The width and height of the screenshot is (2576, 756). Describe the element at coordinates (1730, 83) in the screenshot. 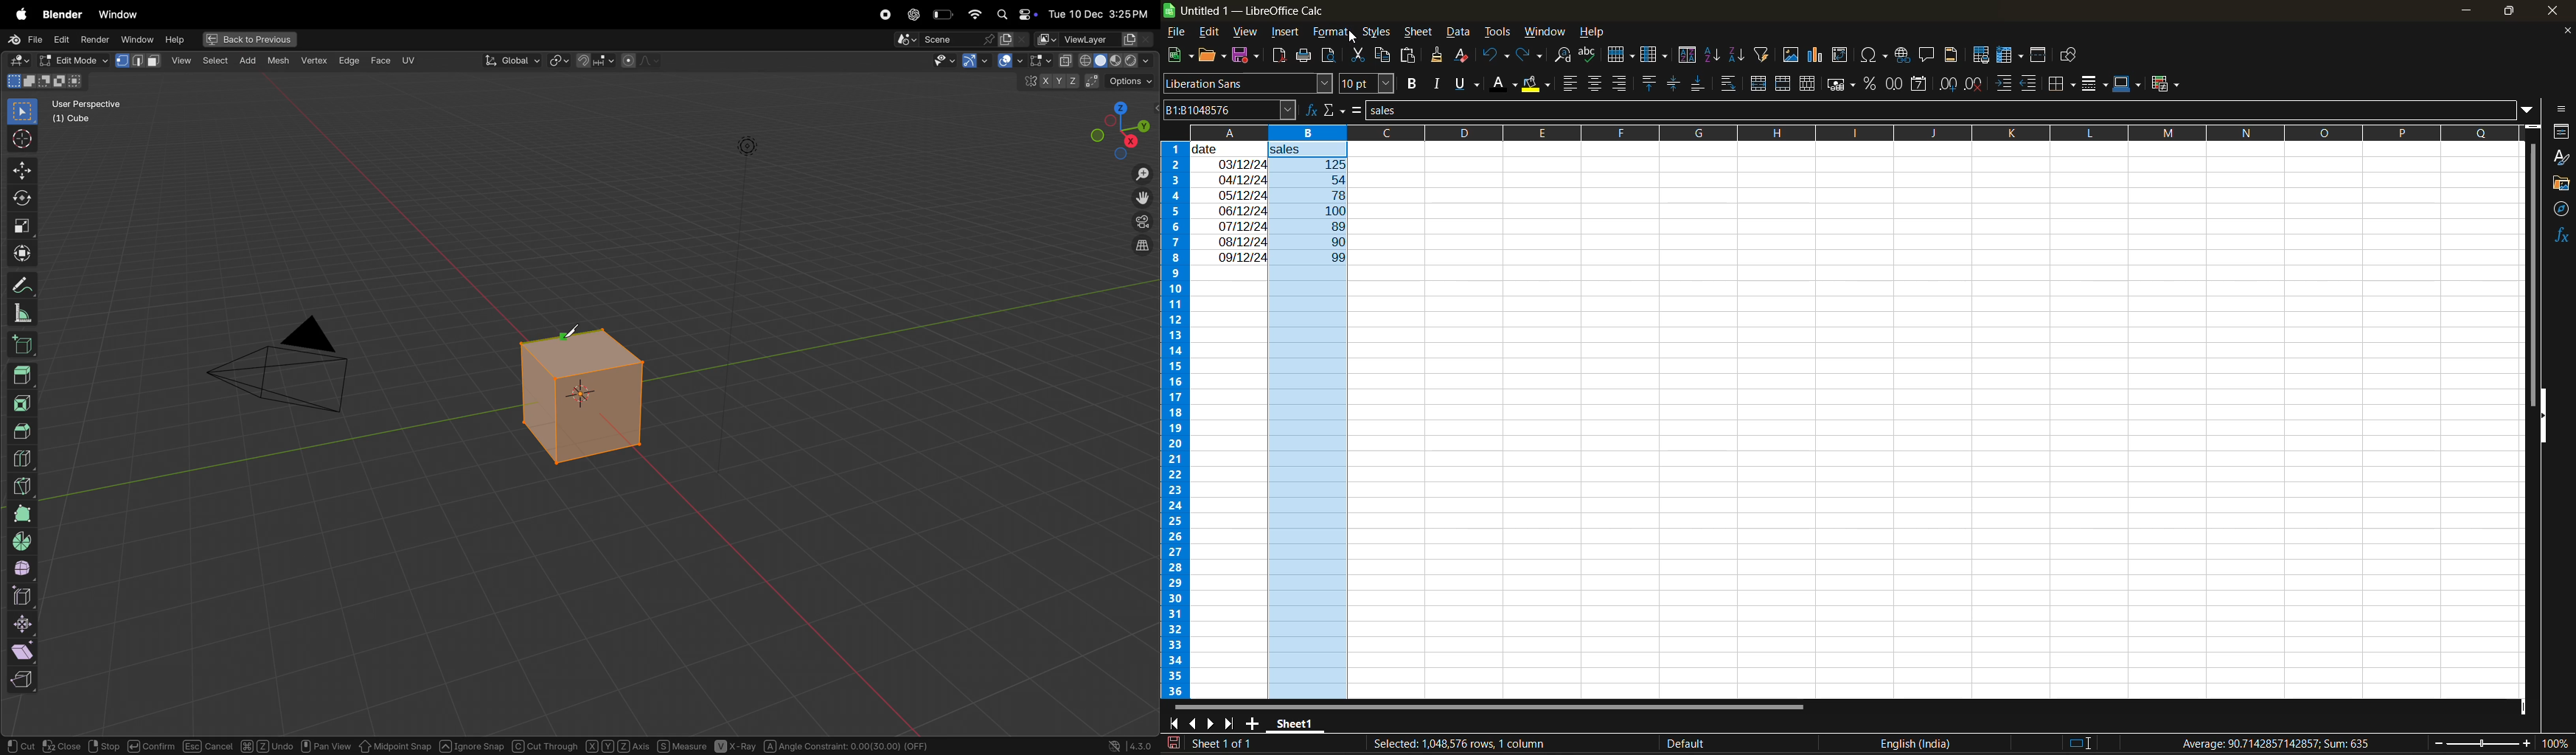

I see `wrap text` at that location.